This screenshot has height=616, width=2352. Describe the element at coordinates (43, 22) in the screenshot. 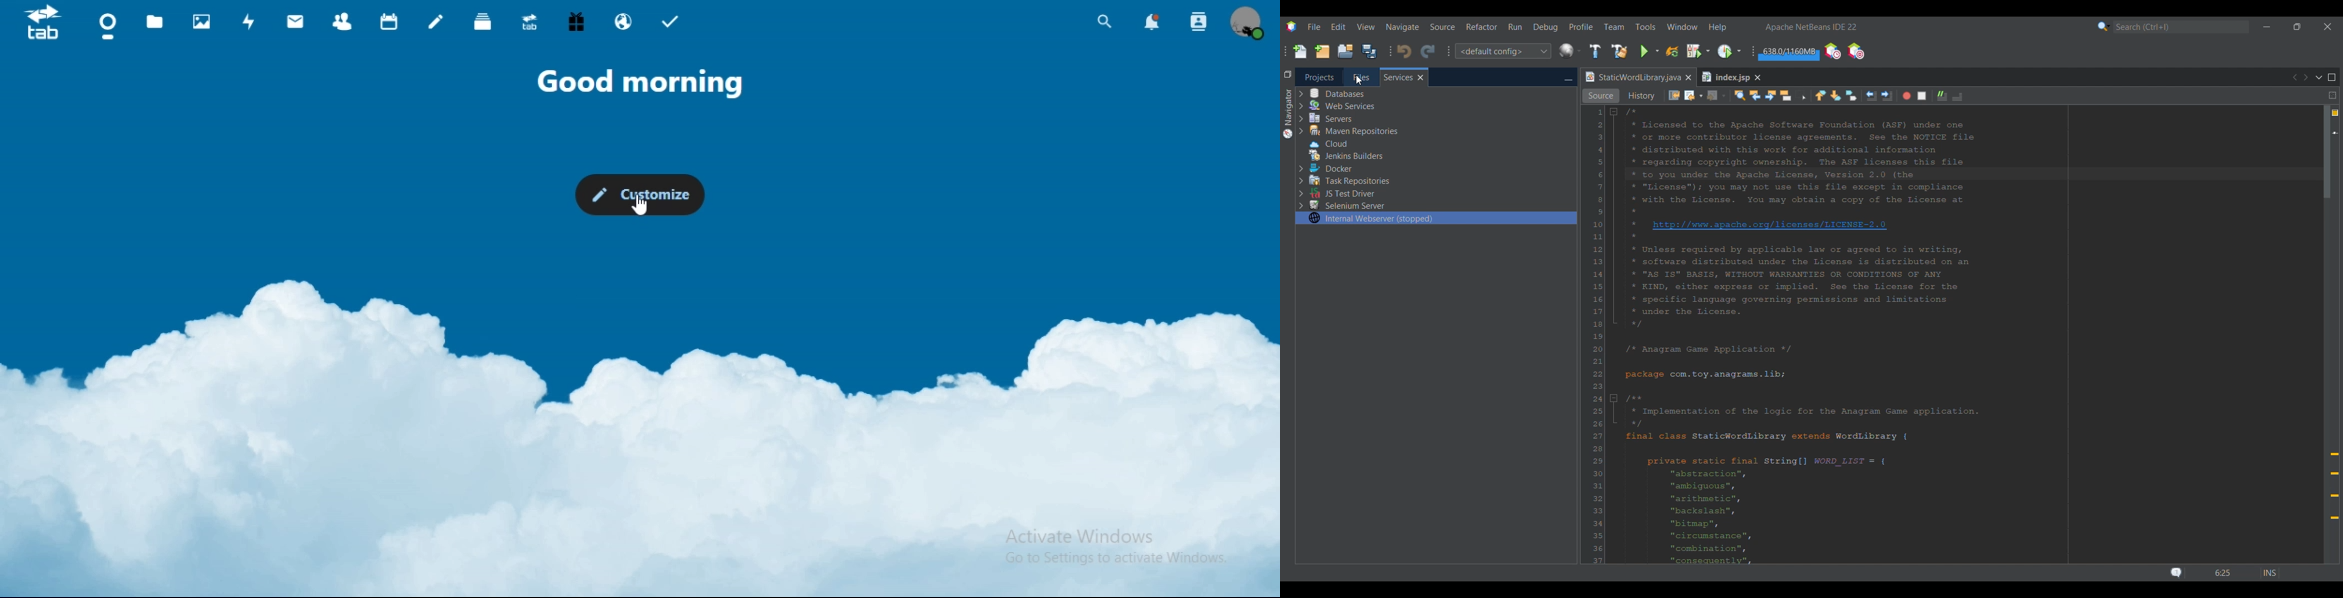

I see `icon` at that location.